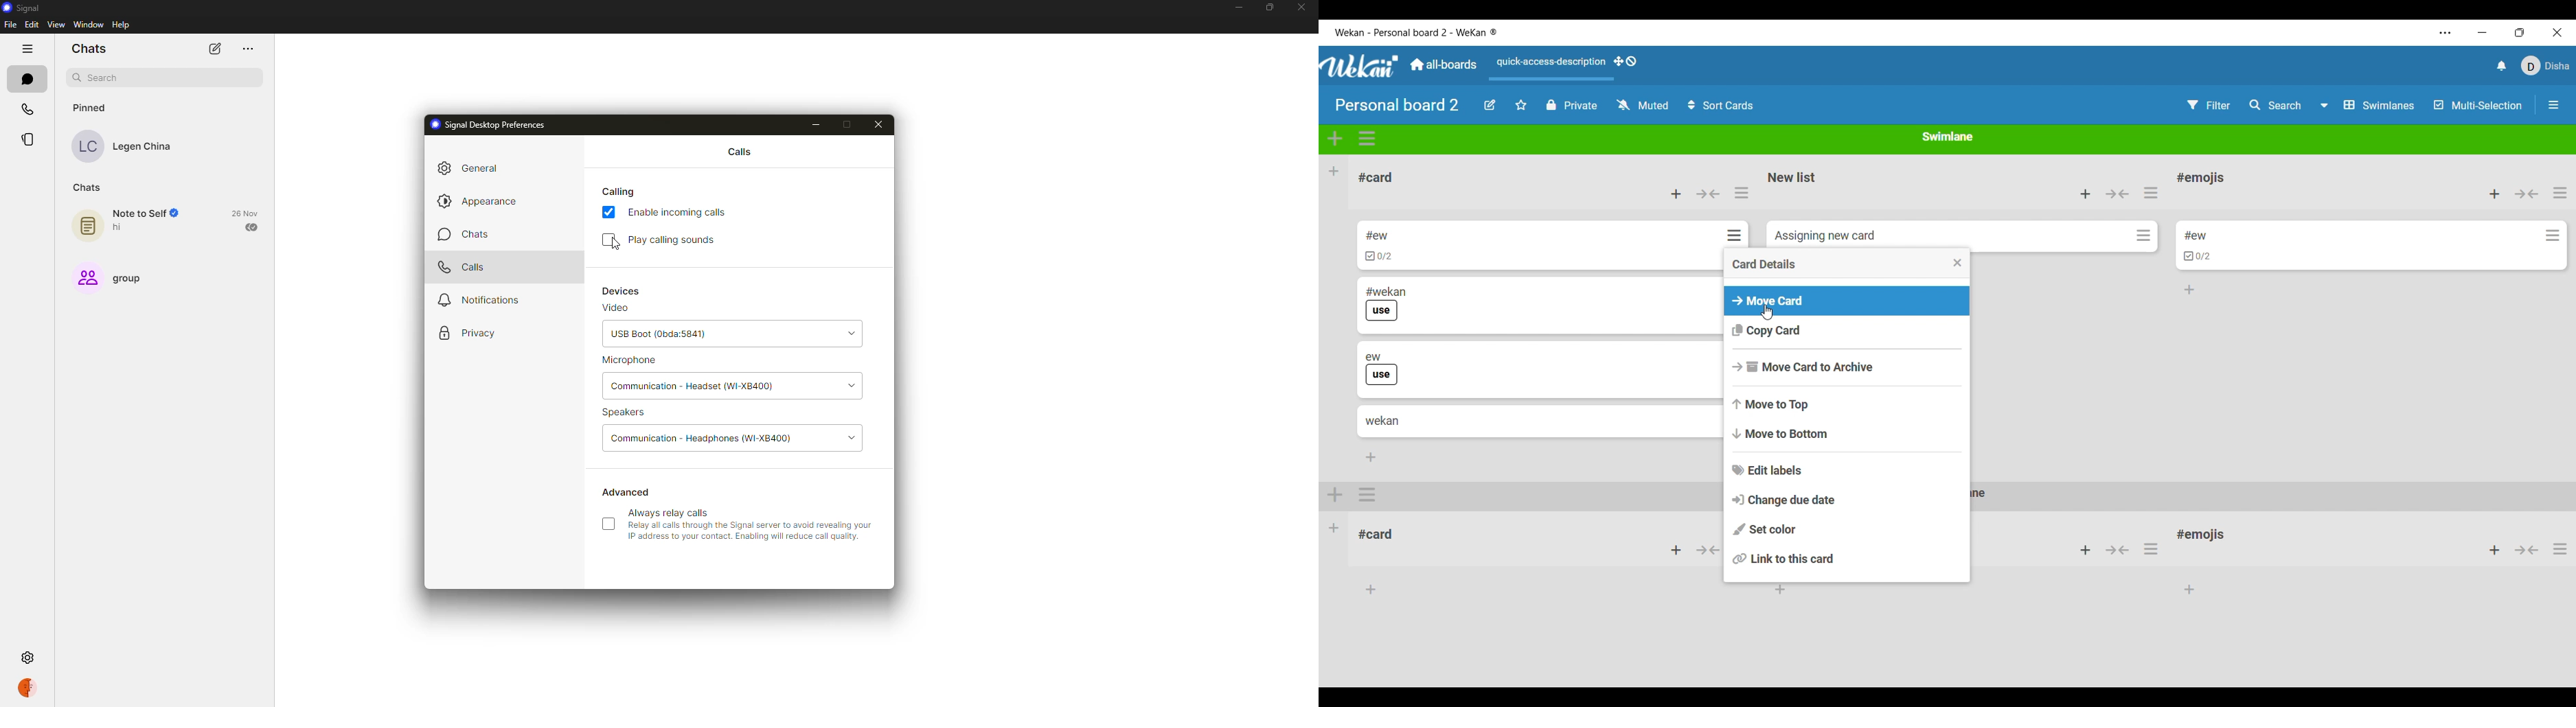 The image size is (2576, 728). Describe the element at coordinates (247, 49) in the screenshot. I see `more` at that location.